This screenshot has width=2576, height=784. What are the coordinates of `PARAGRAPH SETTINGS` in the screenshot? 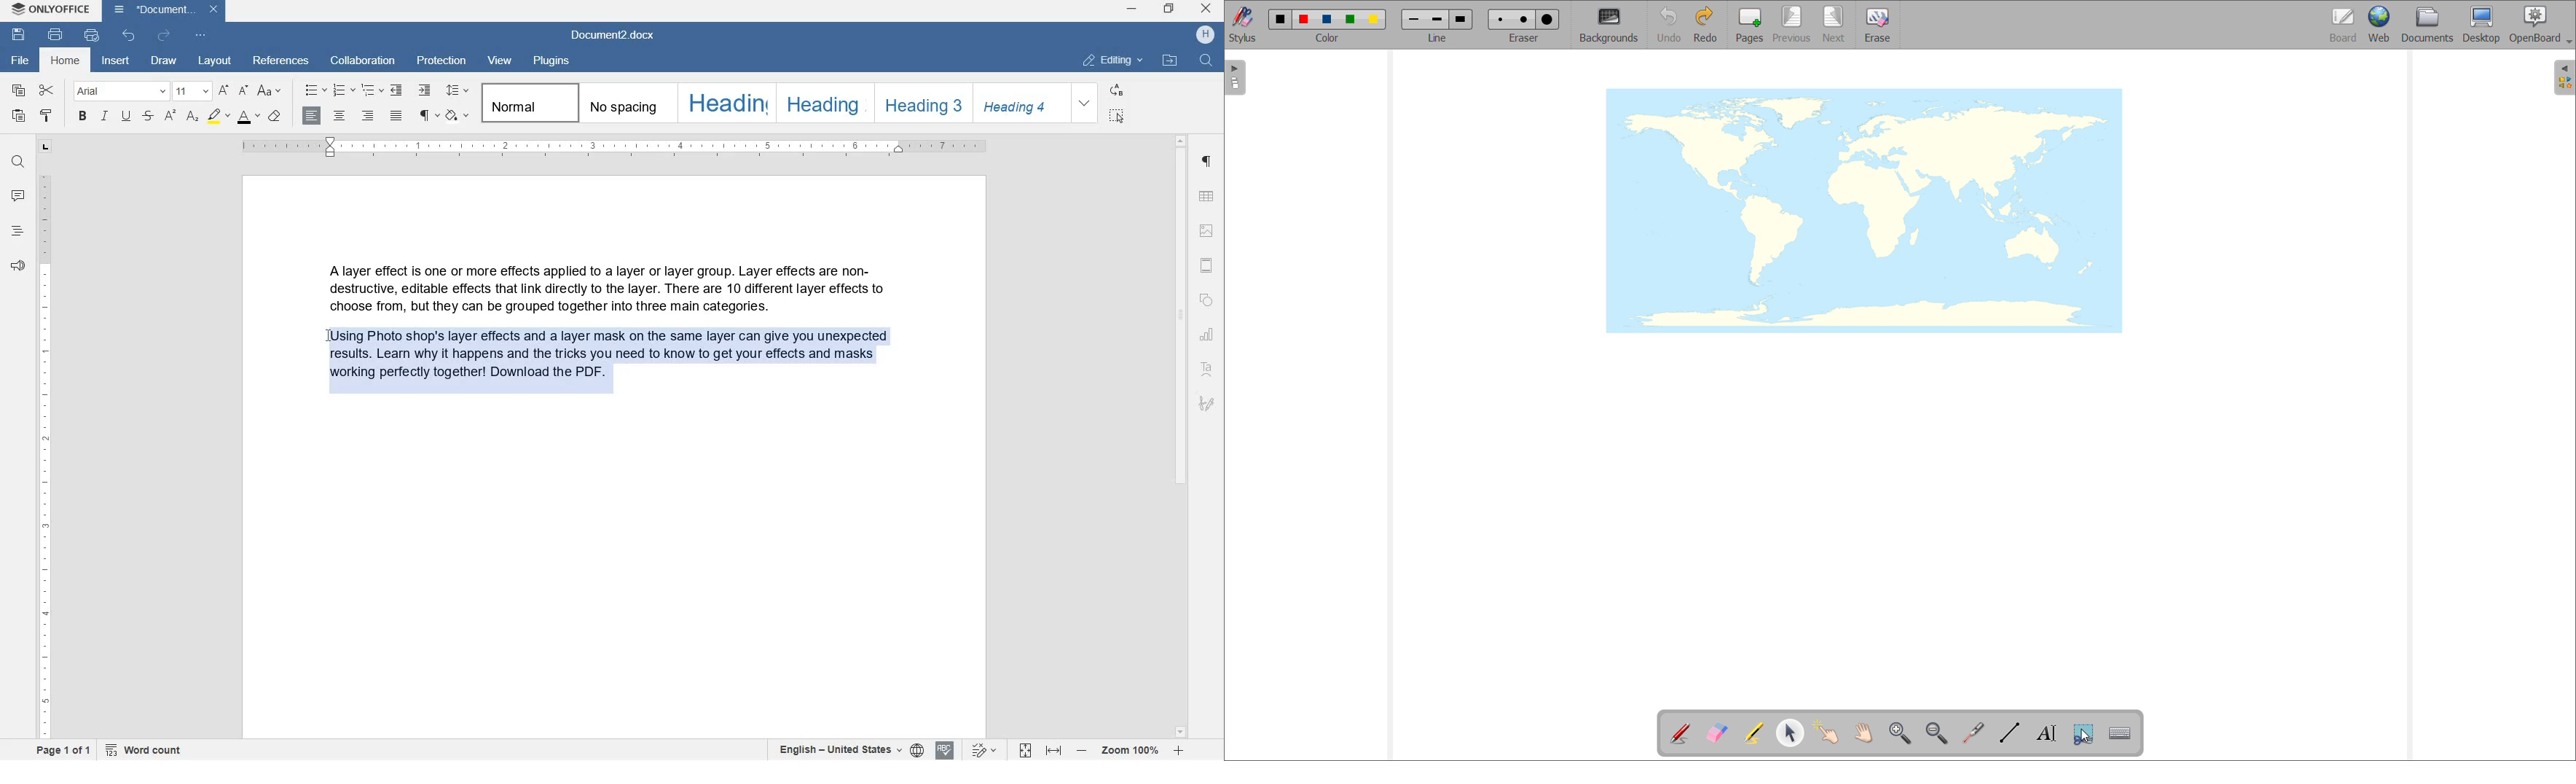 It's located at (1209, 163).